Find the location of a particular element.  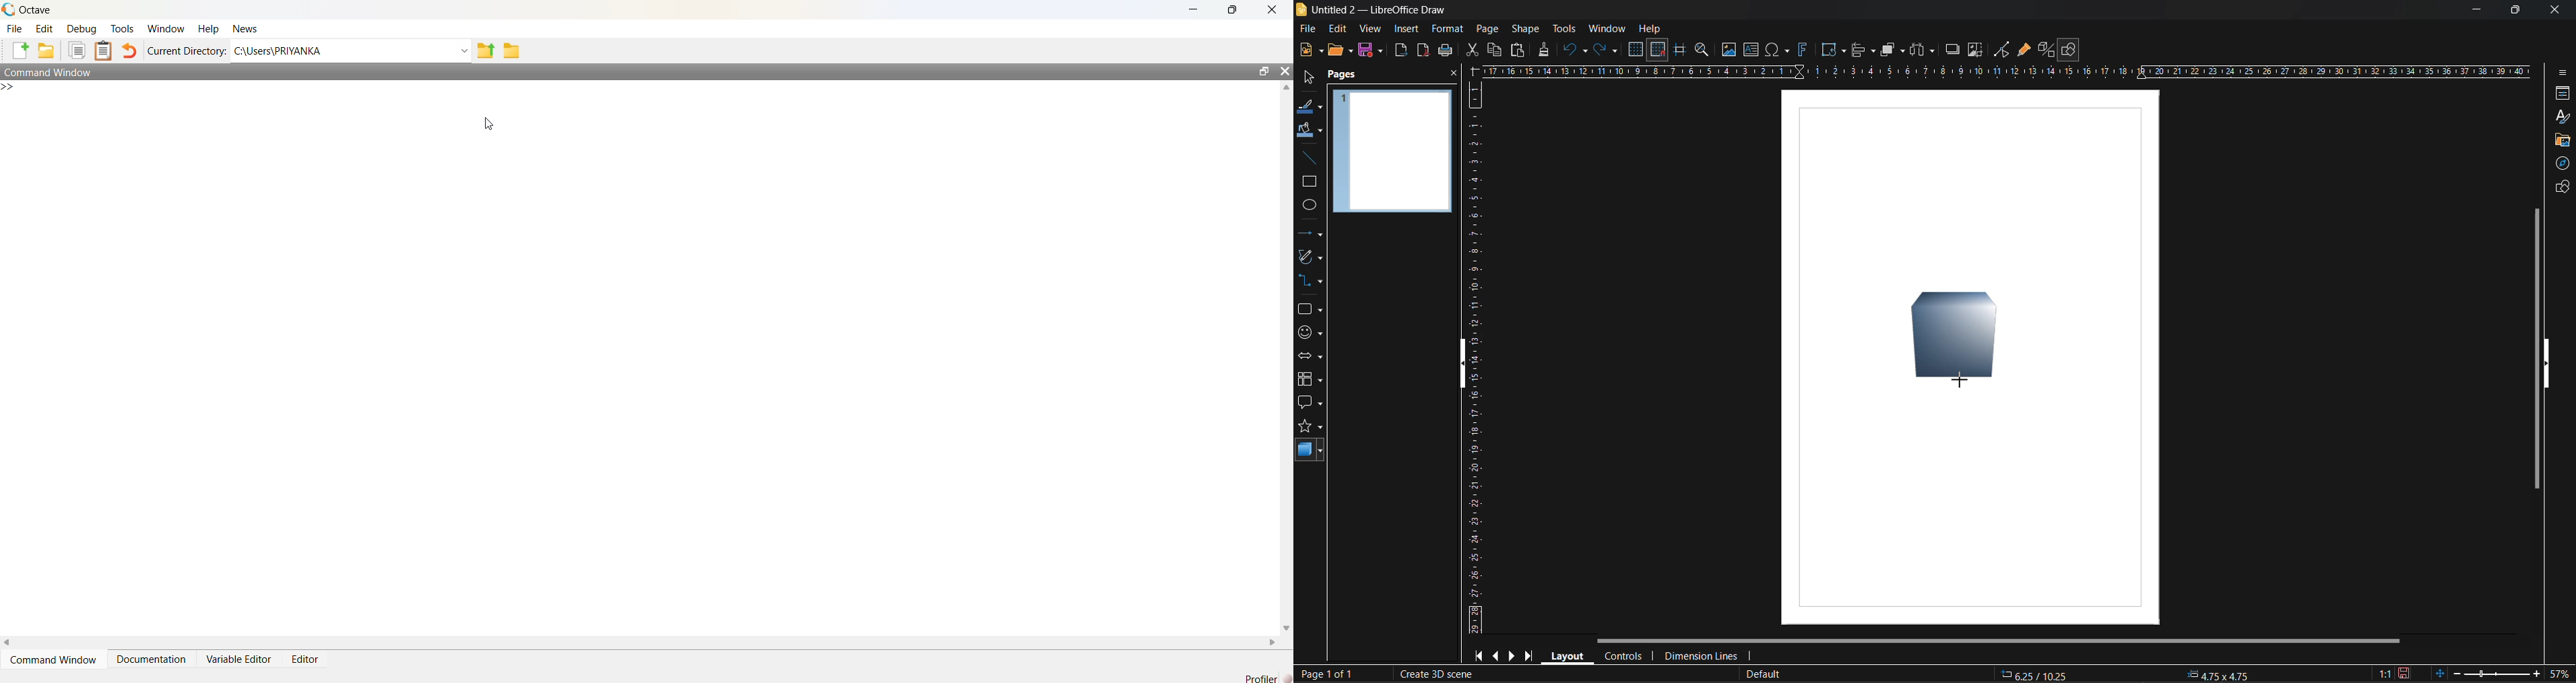

textbox is located at coordinates (1753, 49).